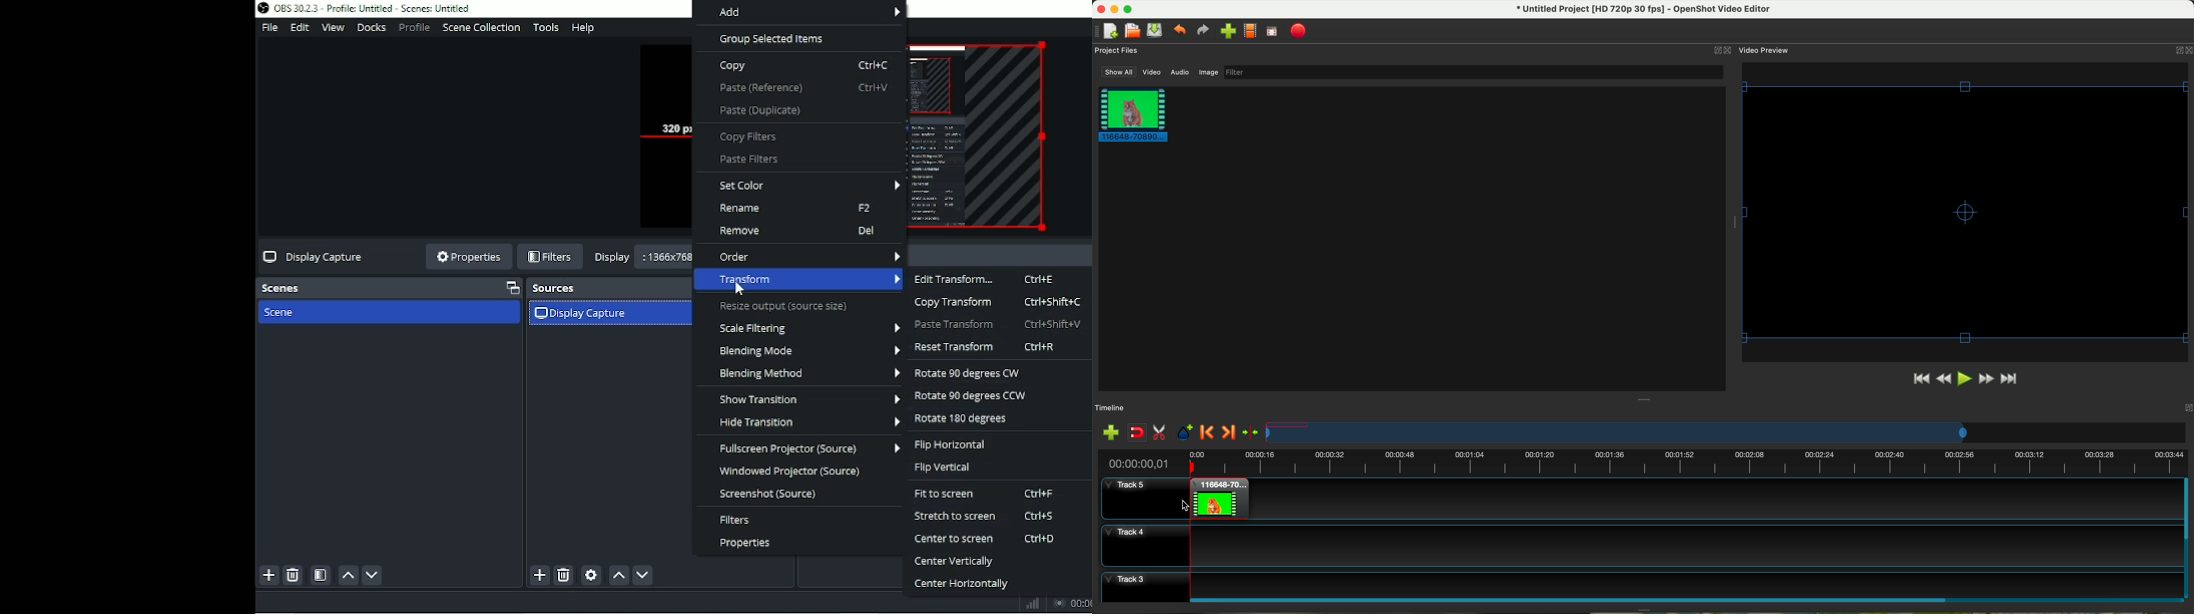  What do you see at coordinates (293, 576) in the screenshot?
I see `Remove selected scene` at bounding box center [293, 576].